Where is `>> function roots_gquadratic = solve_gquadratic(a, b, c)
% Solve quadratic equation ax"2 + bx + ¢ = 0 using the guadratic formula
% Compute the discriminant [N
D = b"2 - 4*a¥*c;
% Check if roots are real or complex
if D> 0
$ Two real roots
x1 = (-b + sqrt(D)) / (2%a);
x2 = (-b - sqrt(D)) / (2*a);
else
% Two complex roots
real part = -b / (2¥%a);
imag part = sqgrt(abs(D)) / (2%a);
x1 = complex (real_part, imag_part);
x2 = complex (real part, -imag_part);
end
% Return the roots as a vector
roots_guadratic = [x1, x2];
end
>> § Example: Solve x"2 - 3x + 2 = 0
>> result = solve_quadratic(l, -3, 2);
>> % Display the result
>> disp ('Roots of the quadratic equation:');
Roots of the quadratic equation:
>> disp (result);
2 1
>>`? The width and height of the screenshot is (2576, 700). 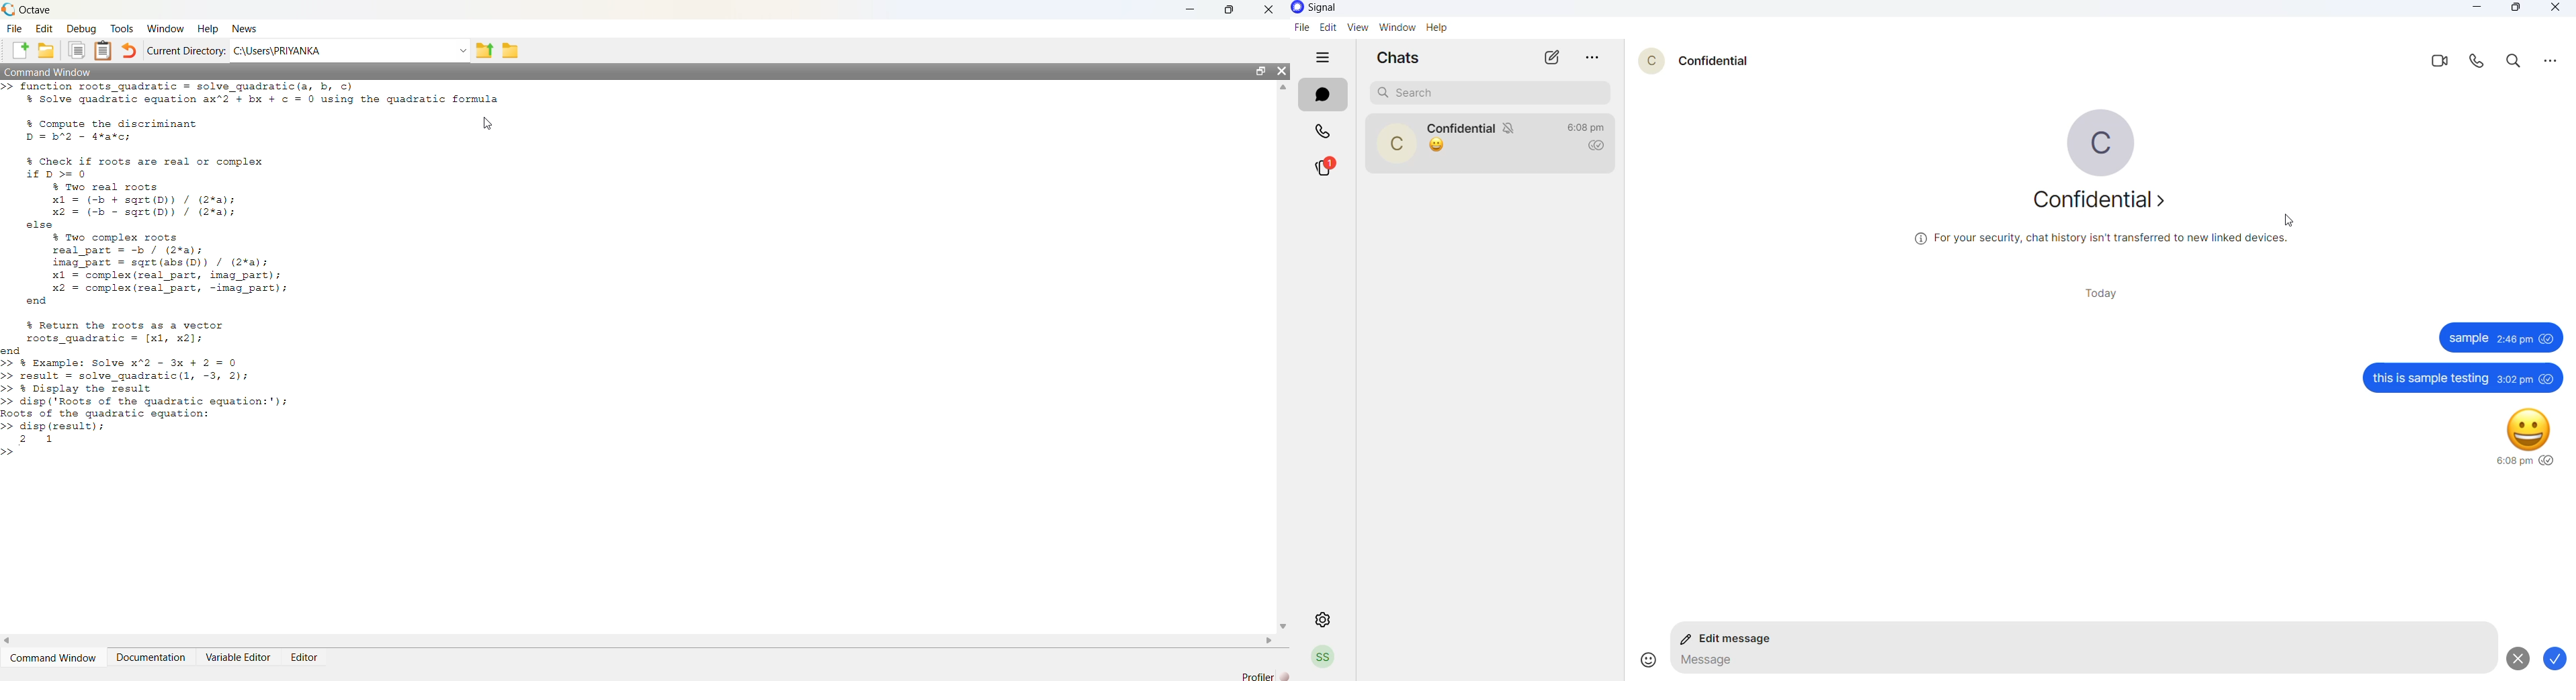 >> function roots_gquadratic = solve_gquadratic(a, b, c)
% Solve quadratic equation ax"2 + bx + ¢ = 0 using the guadratic formula
% Compute the discriminant [N
D = b"2 - 4*a¥*c;
% Check if roots are real or complex
if D> 0
$ Two real roots
x1 = (-b + sqrt(D)) / (2%a);
x2 = (-b - sqrt(D)) / (2*a);
else
% Two complex roots
real part = -b / (2¥%a);
imag part = sqgrt(abs(D)) / (2%a);
x1 = complex (real_part, imag_part);
x2 = complex (real part, -imag_part);
end
% Return the roots as a vector
roots_guadratic = [x1, x2];
end
>> § Example: Solve x"2 - 3x + 2 = 0
>> result = solve_quadratic(l, -3, 2);
>> % Display the result
>> disp ('Roots of the quadratic equation:');
Roots of the quadratic equation:
>> disp (result);
2 1
>> is located at coordinates (278, 275).